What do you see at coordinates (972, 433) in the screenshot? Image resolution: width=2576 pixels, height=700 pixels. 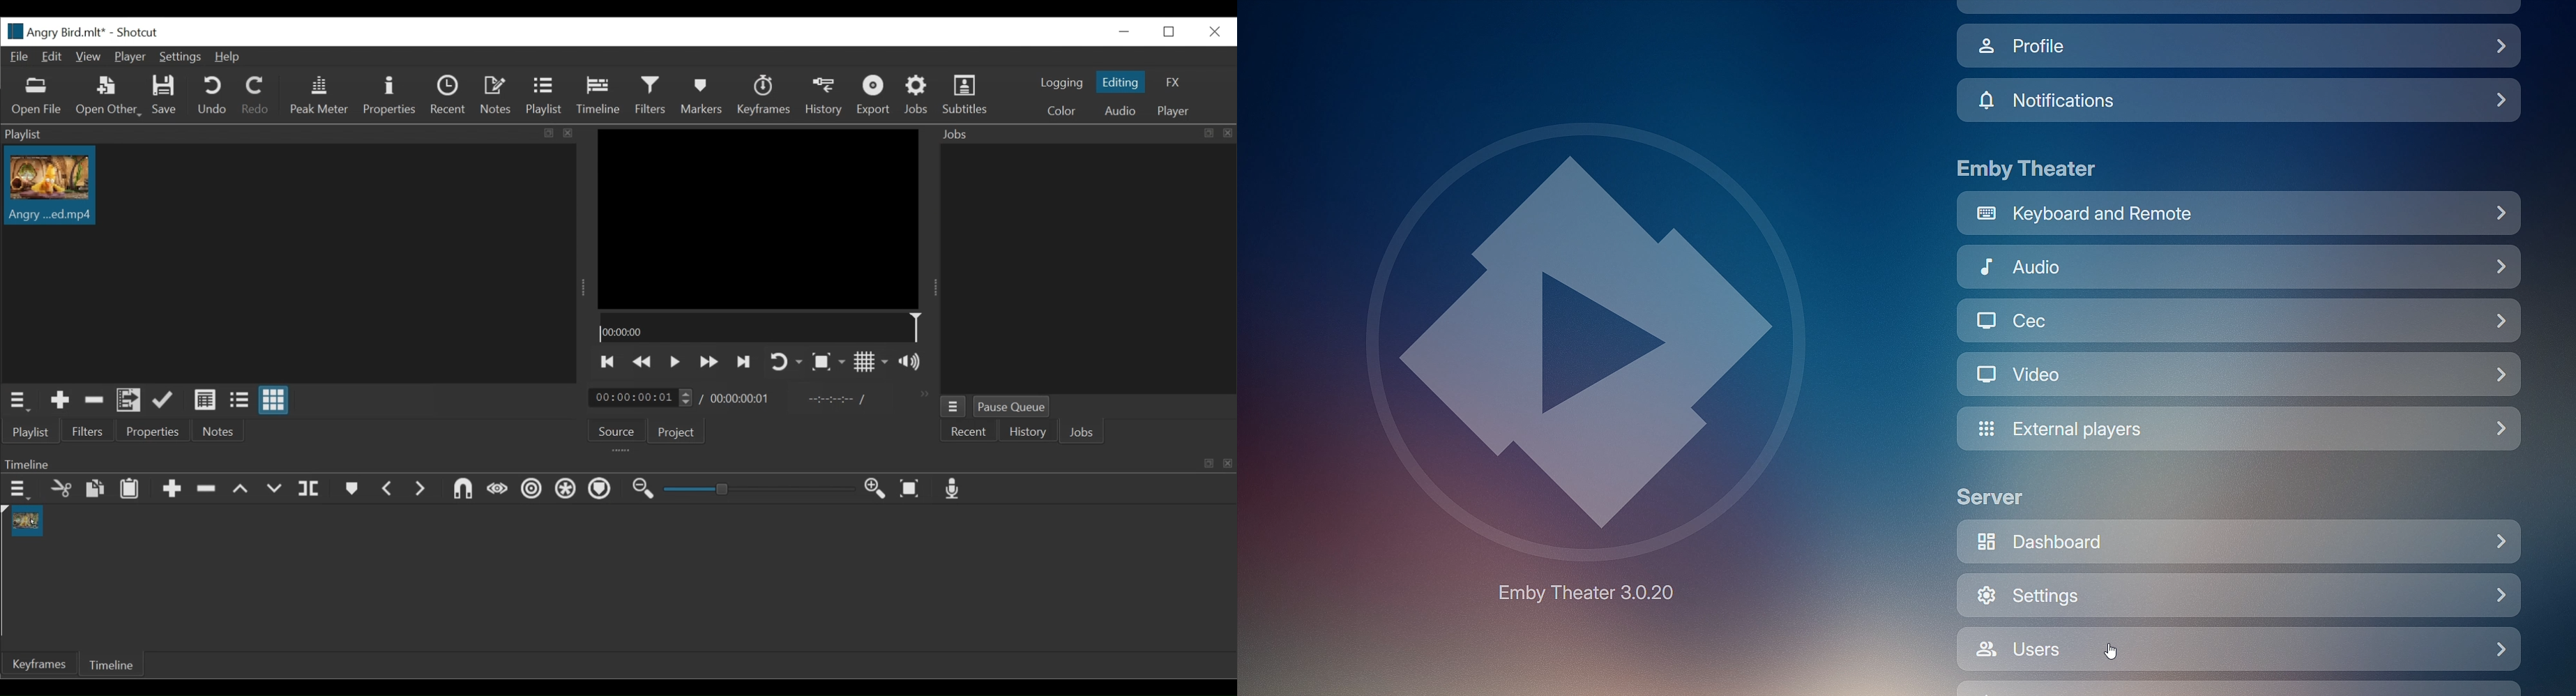 I see `Recent` at bounding box center [972, 433].